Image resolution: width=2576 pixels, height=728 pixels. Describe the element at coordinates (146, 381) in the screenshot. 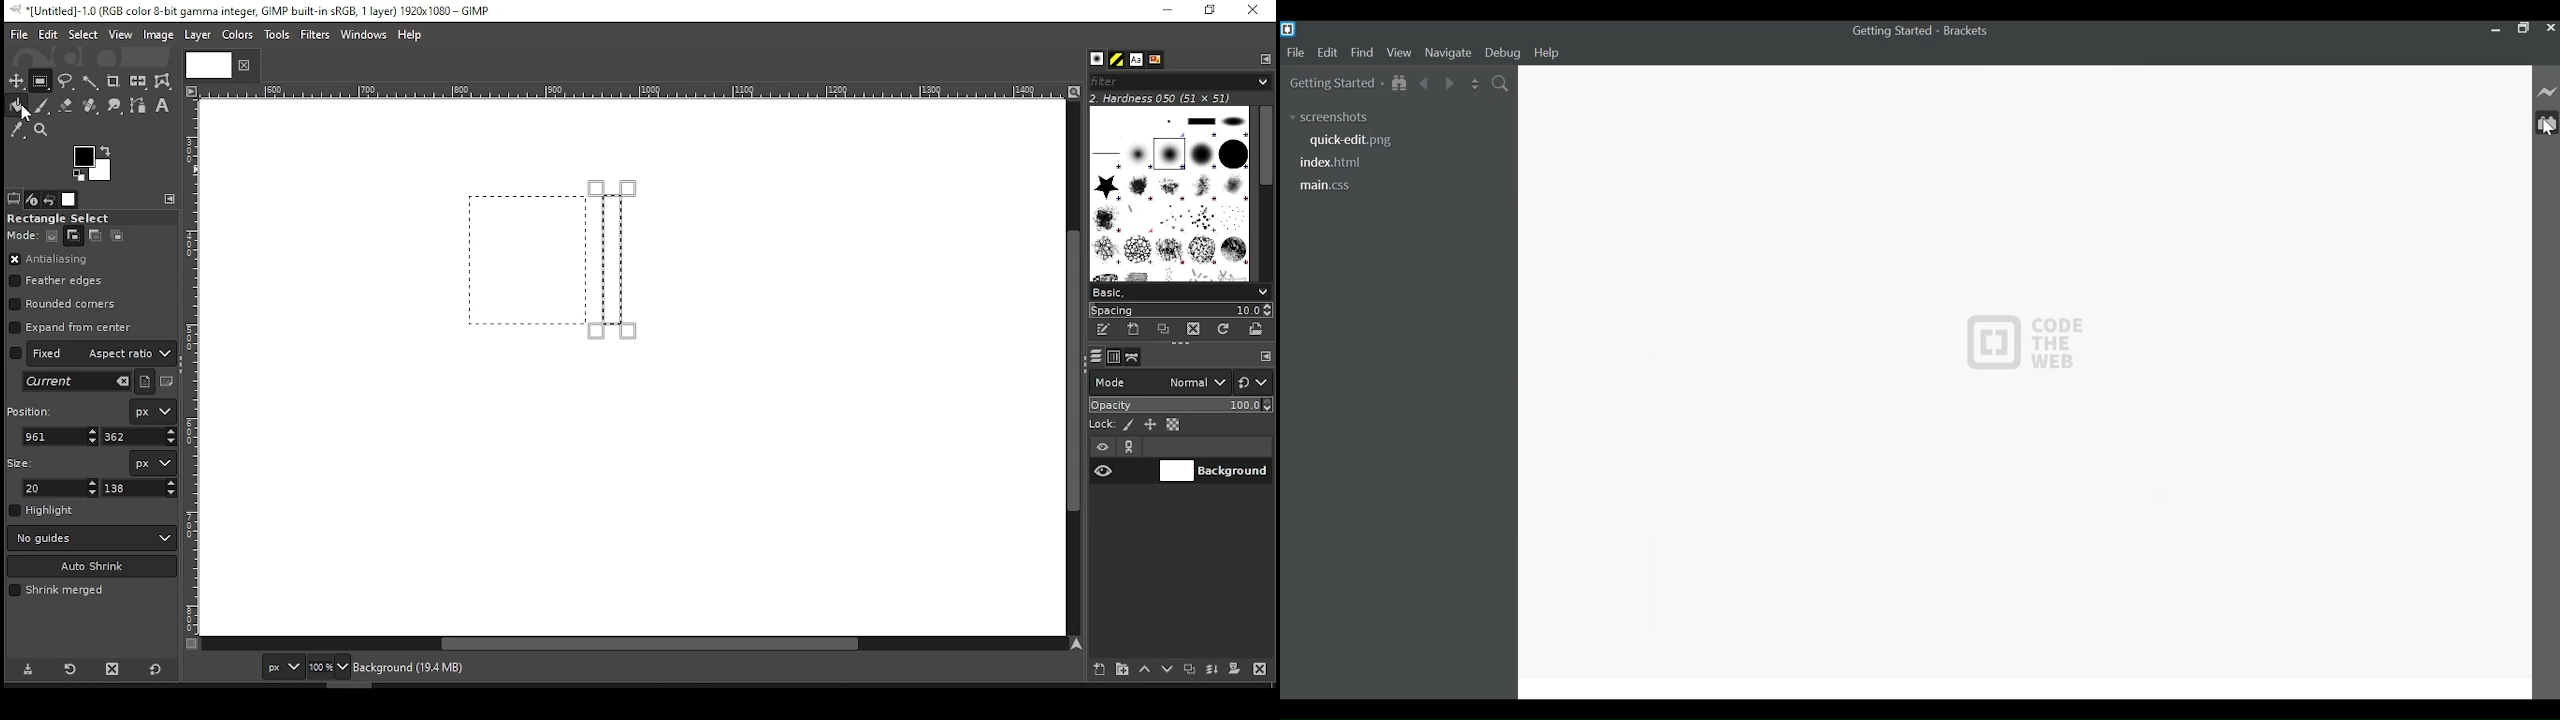

I see `portrait` at that location.